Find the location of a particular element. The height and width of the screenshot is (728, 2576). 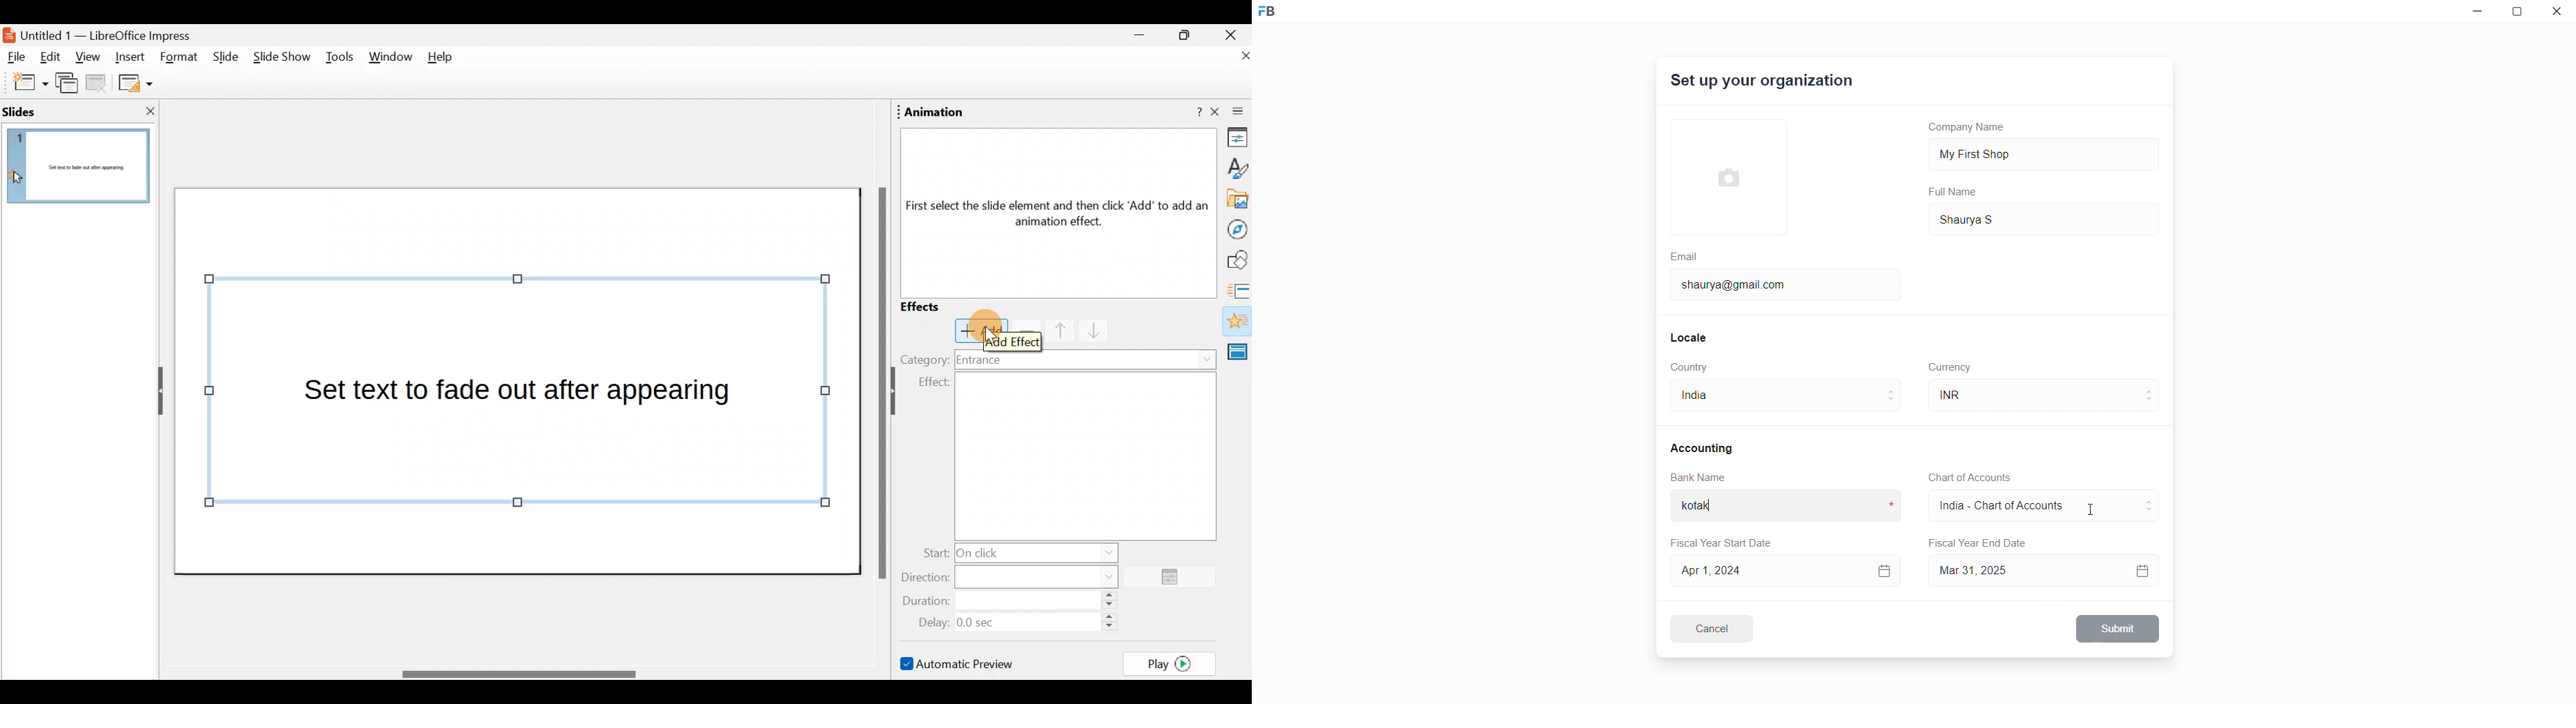

Bank Name is located at coordinates (1698, 479).